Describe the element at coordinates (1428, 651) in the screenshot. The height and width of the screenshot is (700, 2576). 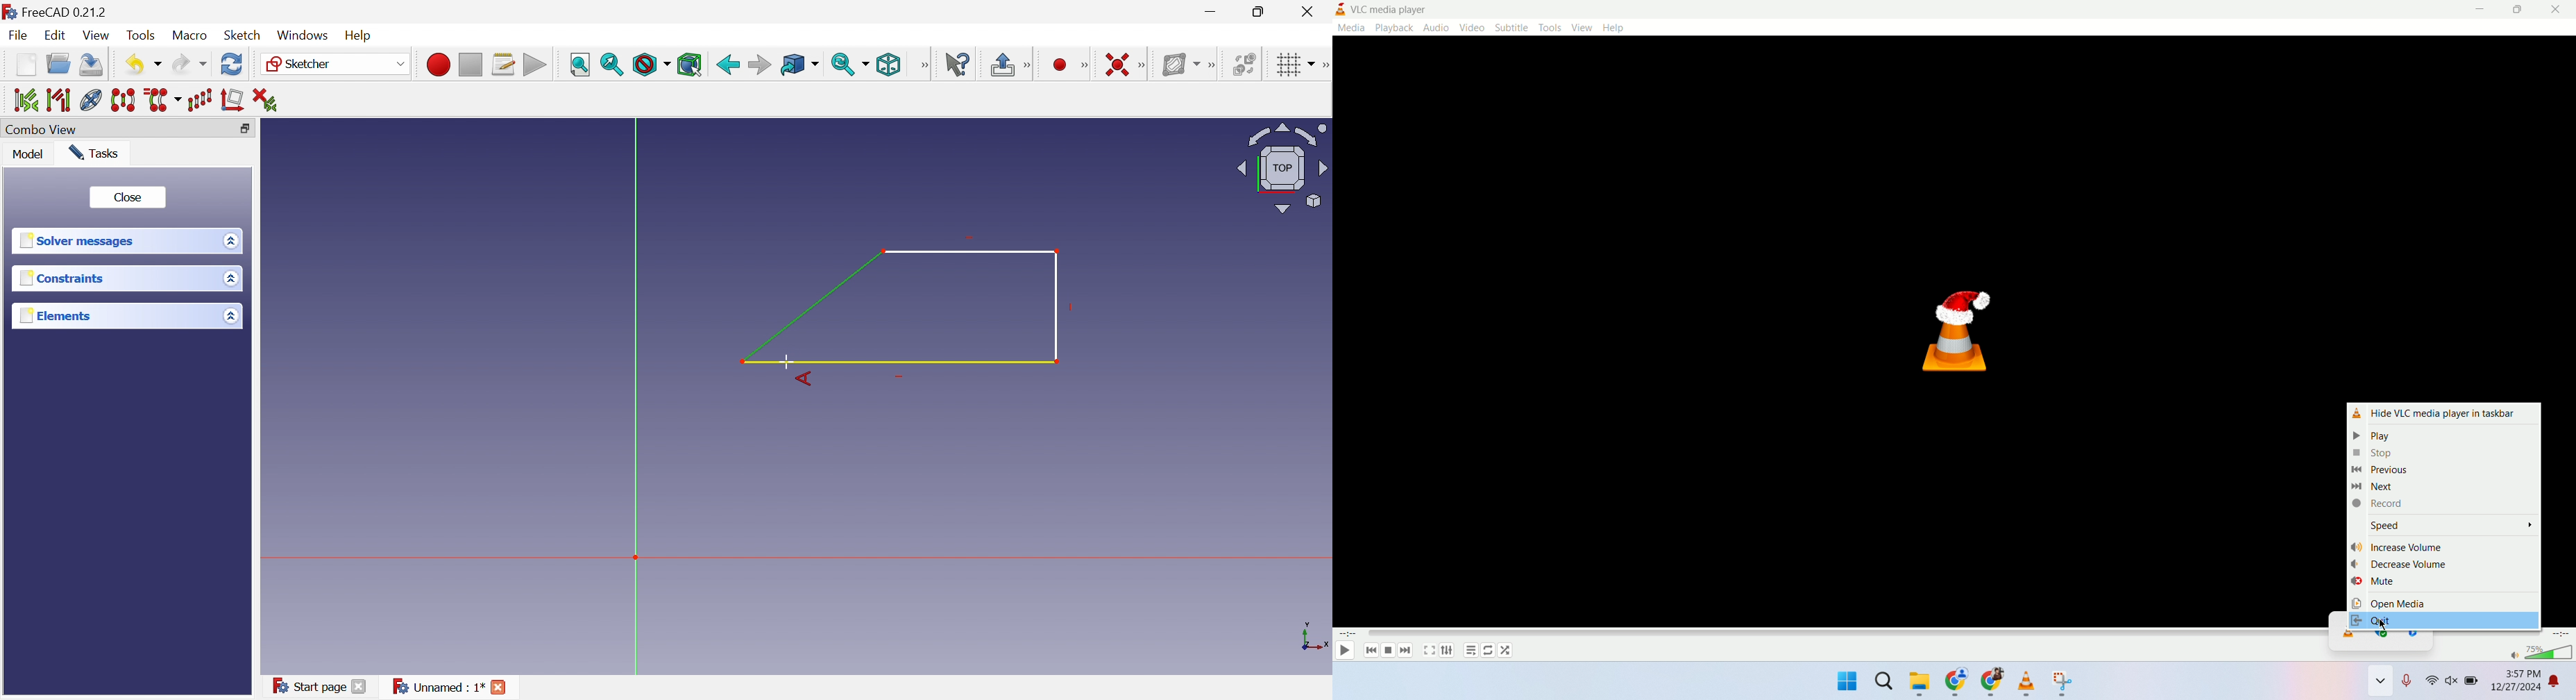
I see `fullscreen` at that location.